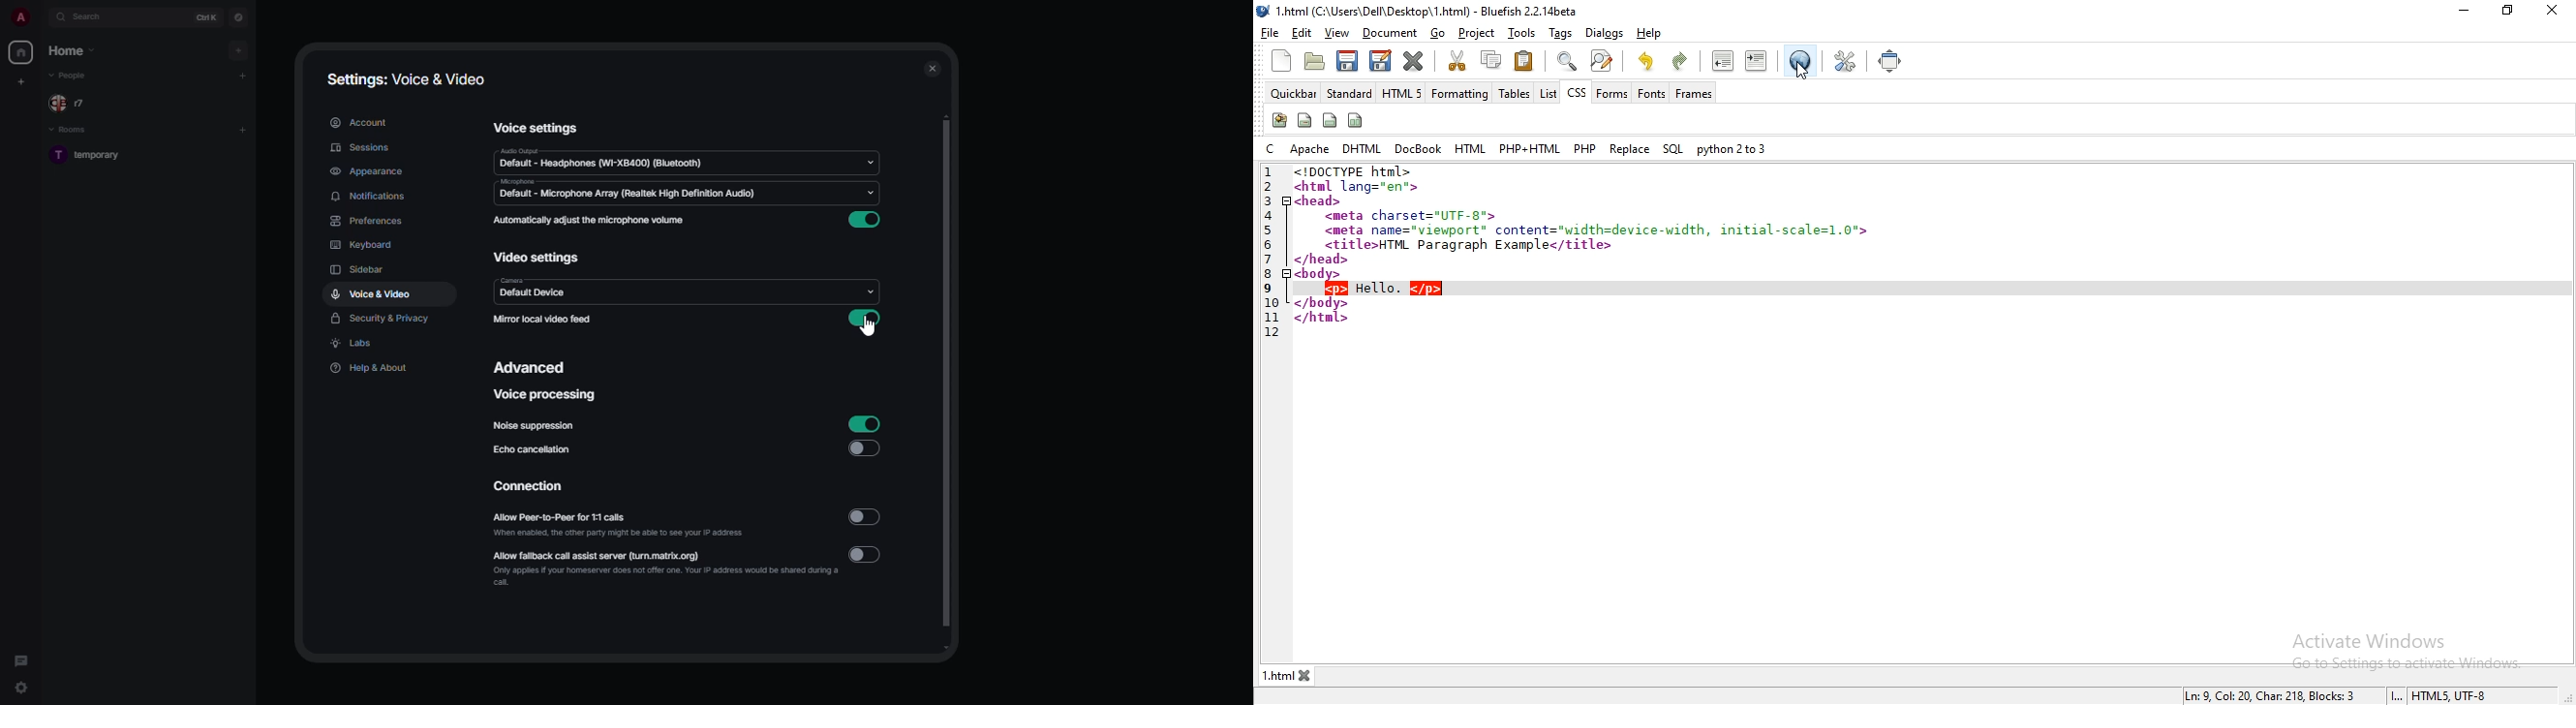 The width and height of the screenshot is (2576, 728). What do you see at coordinates (1283, 61) in the screenshot?
I see `new file` at bounding box center [1283, 61].